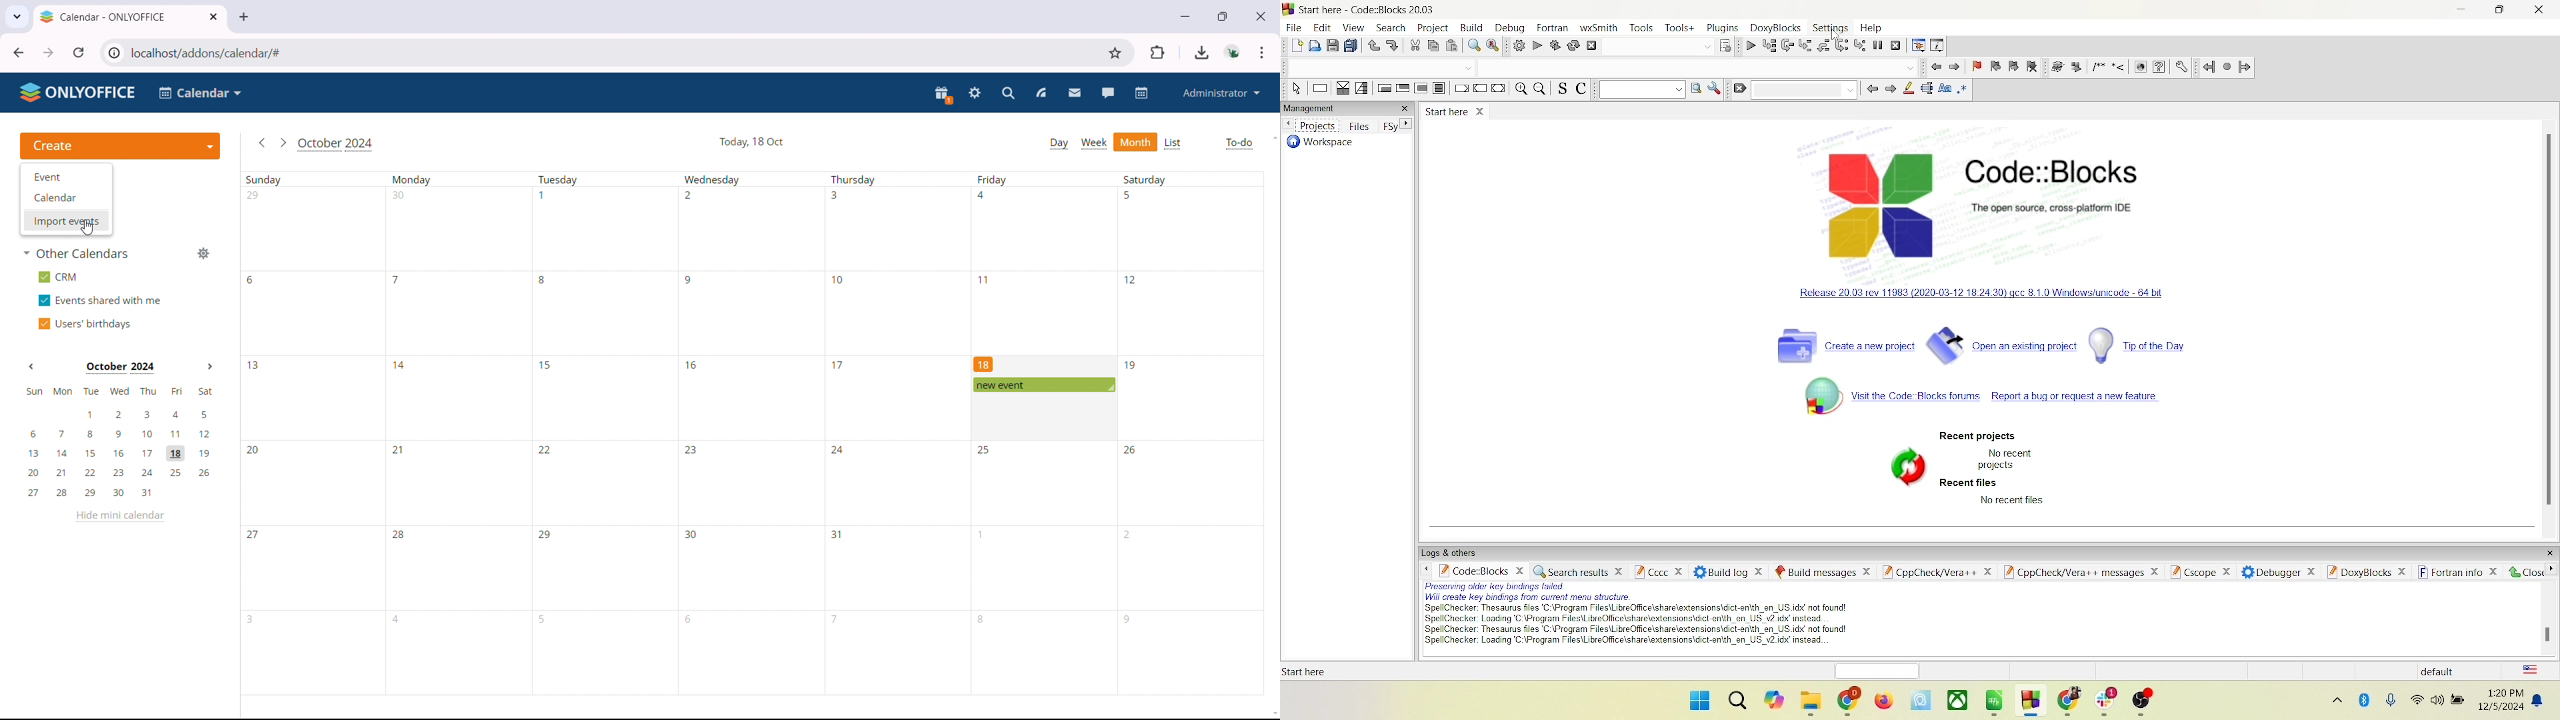 This screenshot has height=728, width=2576. Describe the element at coordinates (839, 280) in the screenshot. I see `10` at that location.